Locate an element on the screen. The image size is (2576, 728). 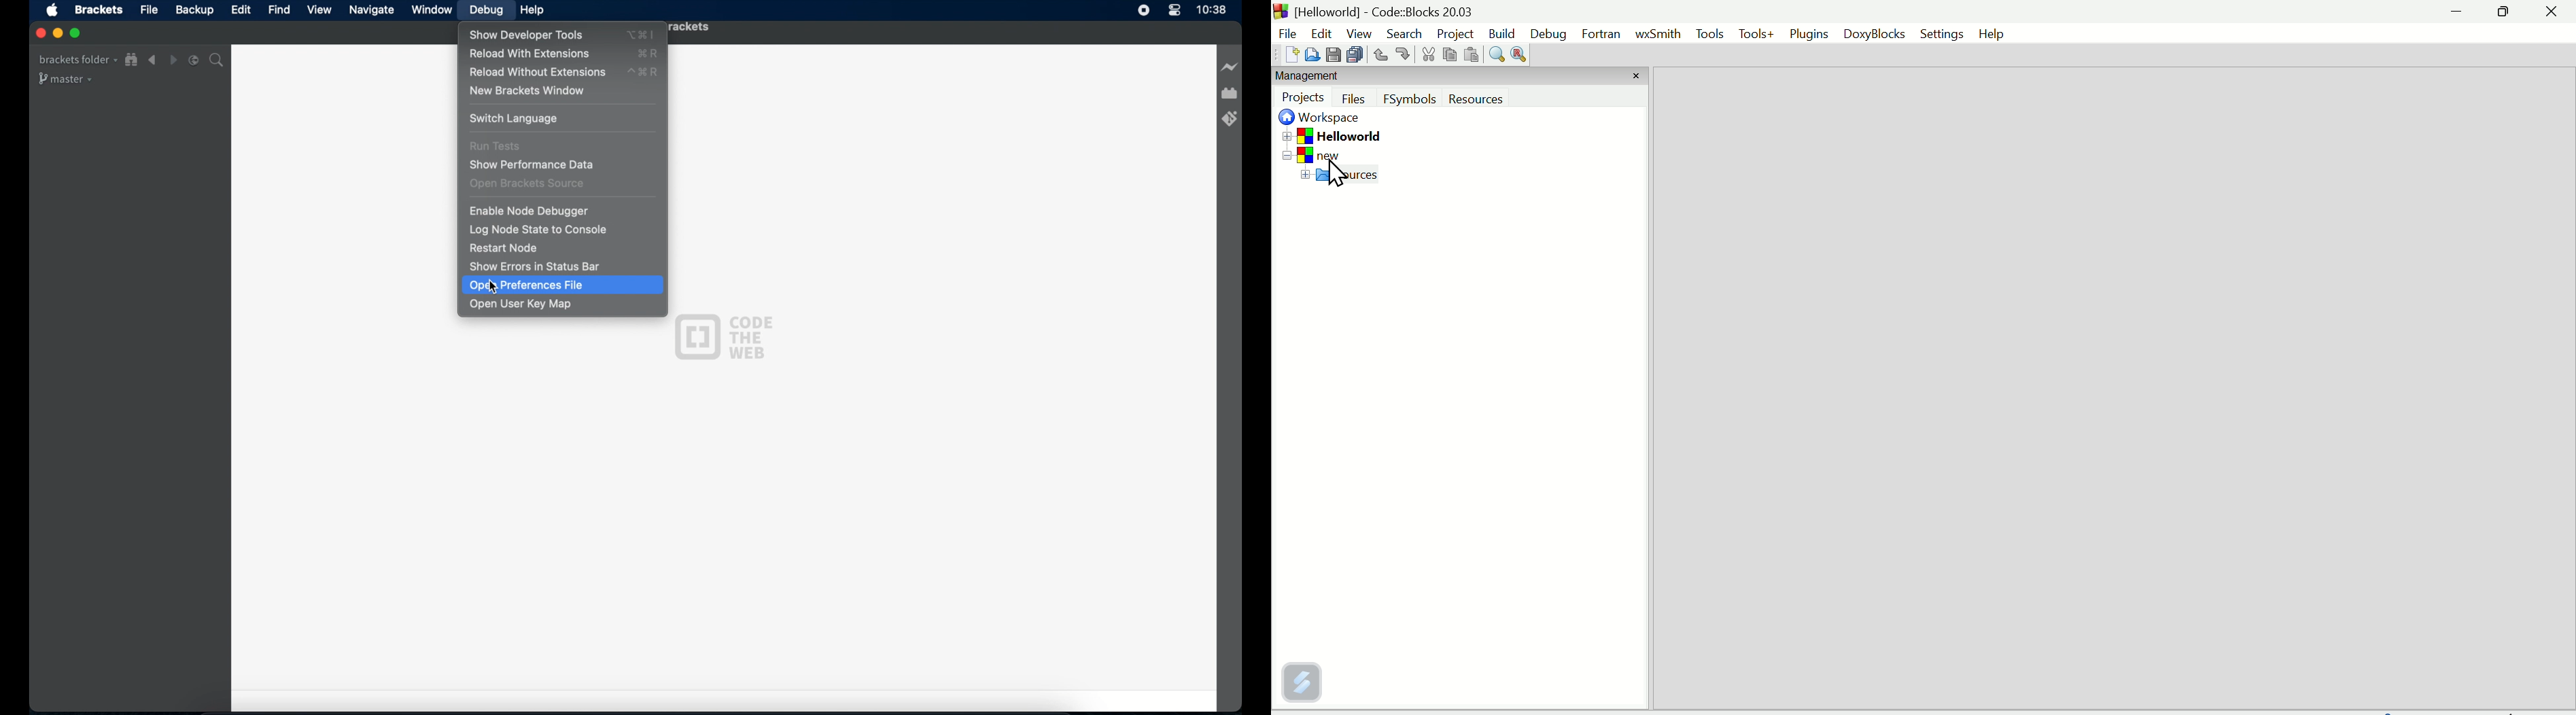
Wxmith Hello is located at coordinates (1659, 38).